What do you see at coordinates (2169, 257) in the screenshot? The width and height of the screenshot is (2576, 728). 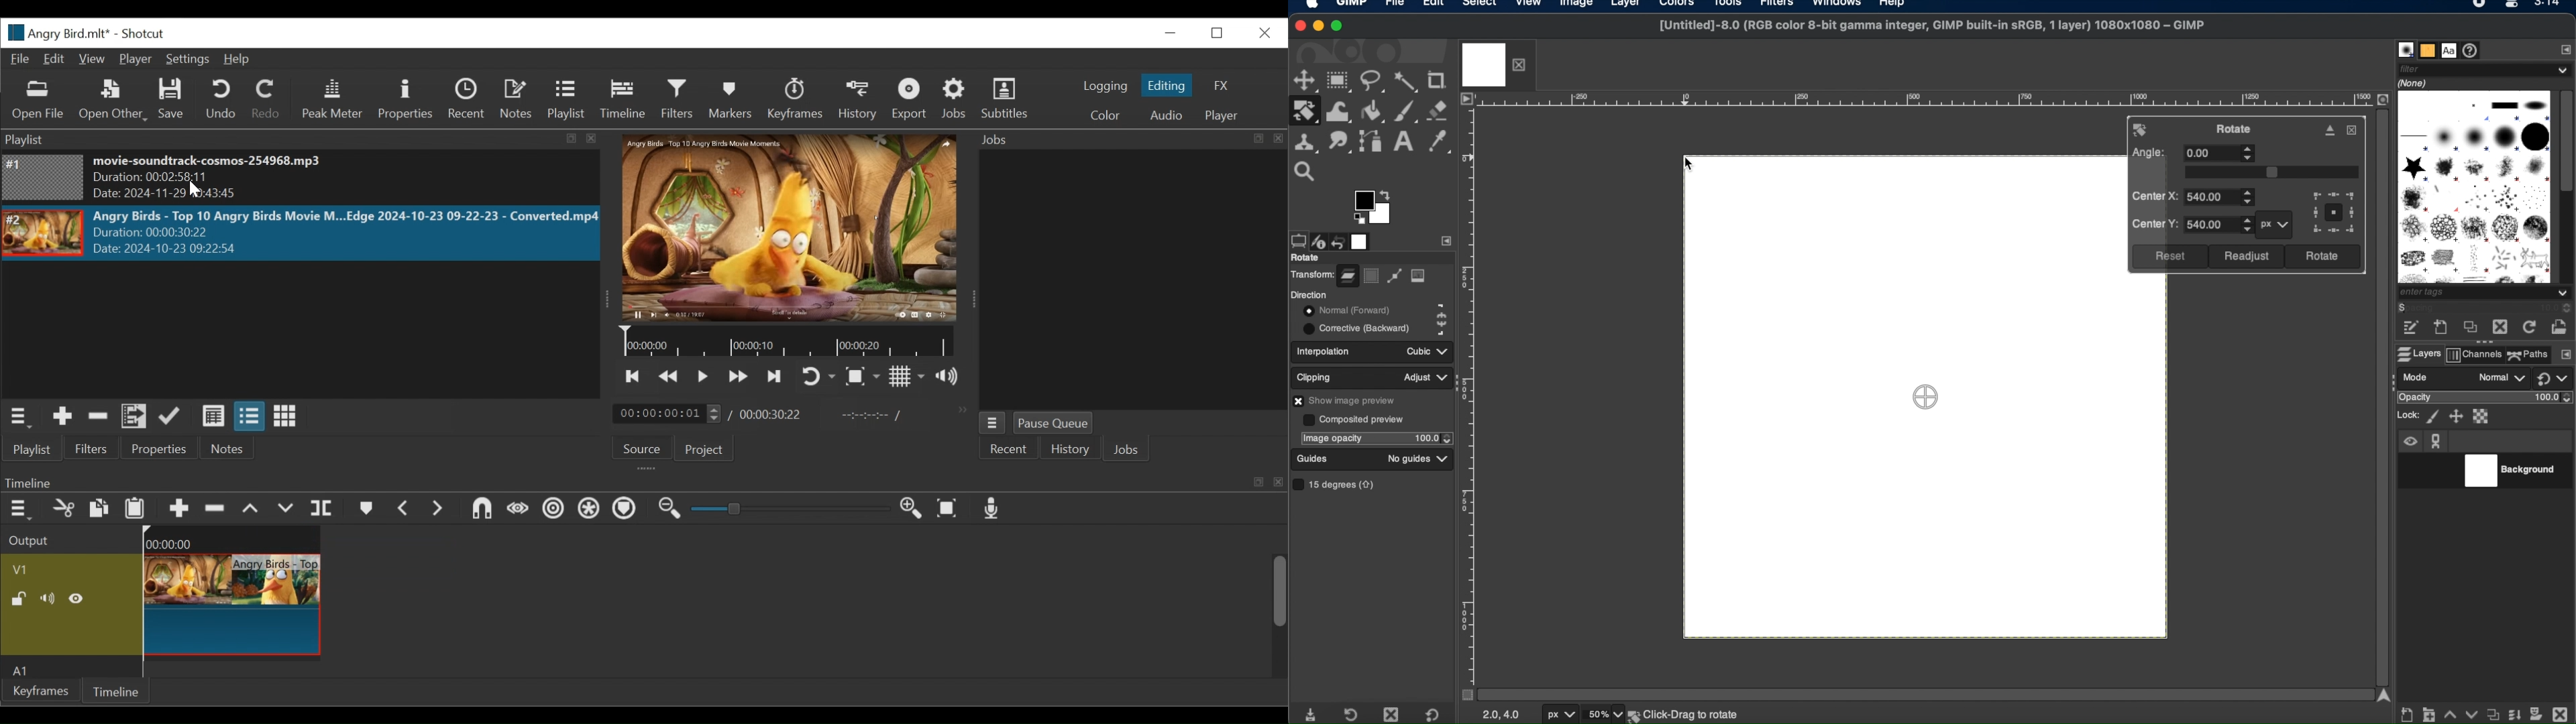 I see `reset` at bounding box center [2169, 257].